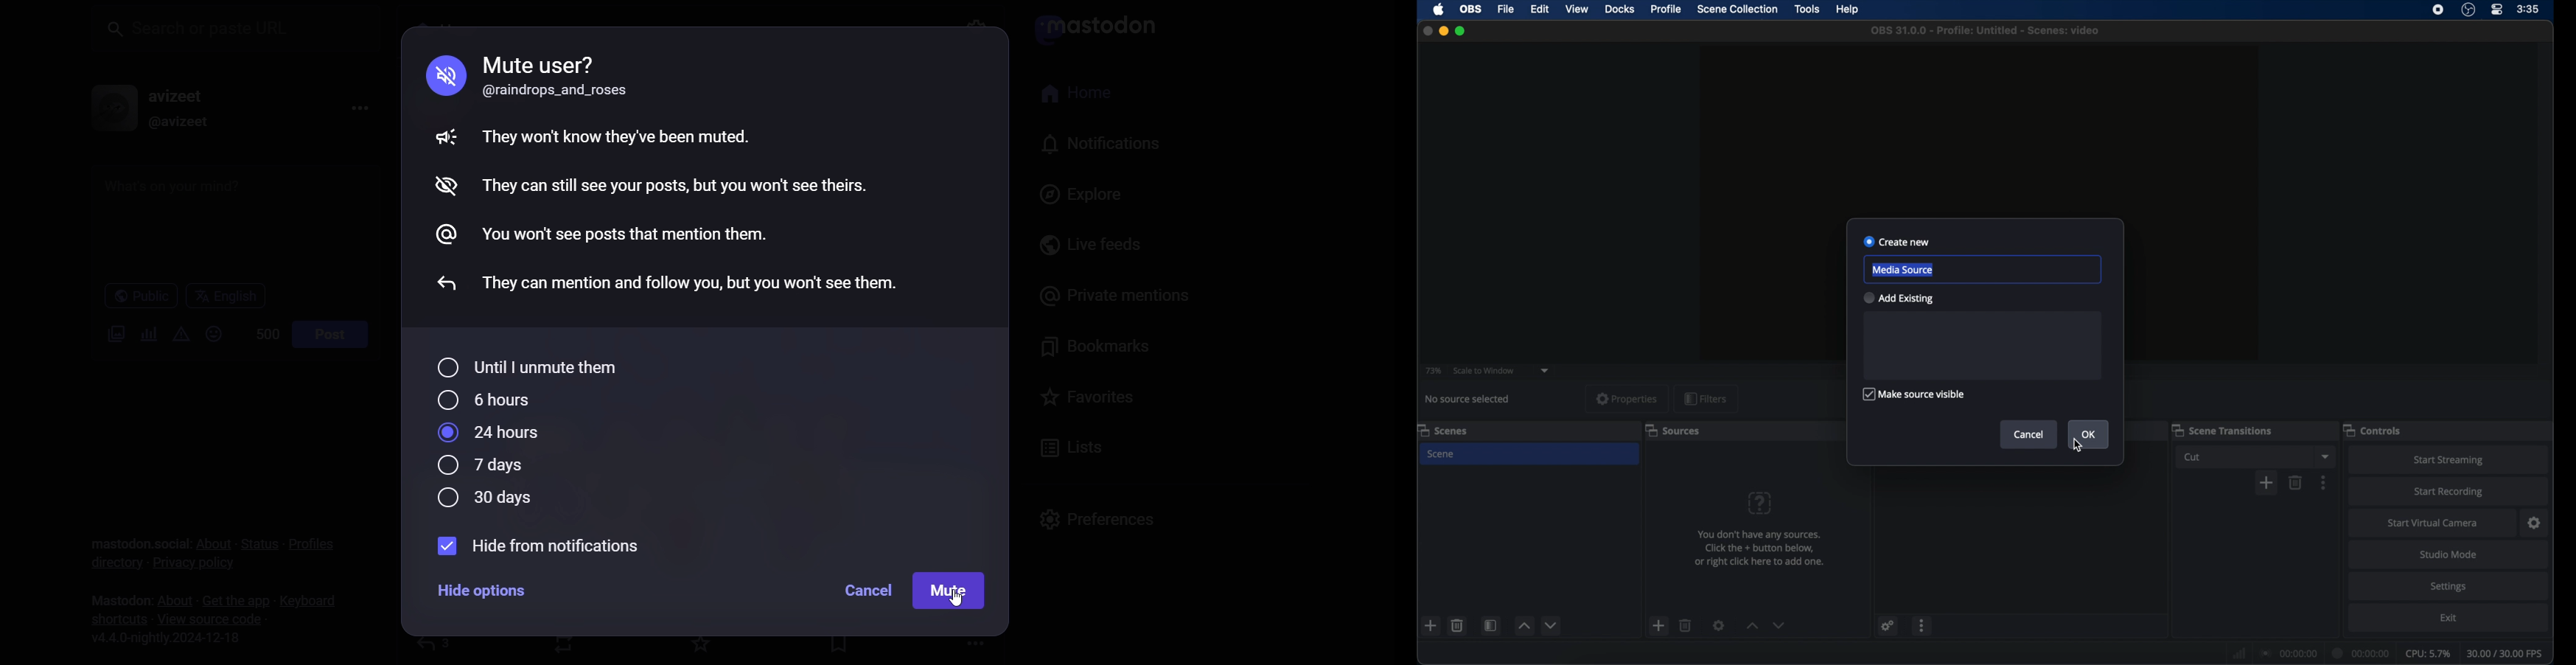 The width and height of the screenshot is (2576, 672). Describe the element at coordinates (1461, 31) in the screenshot. I see `maximize` at that location.